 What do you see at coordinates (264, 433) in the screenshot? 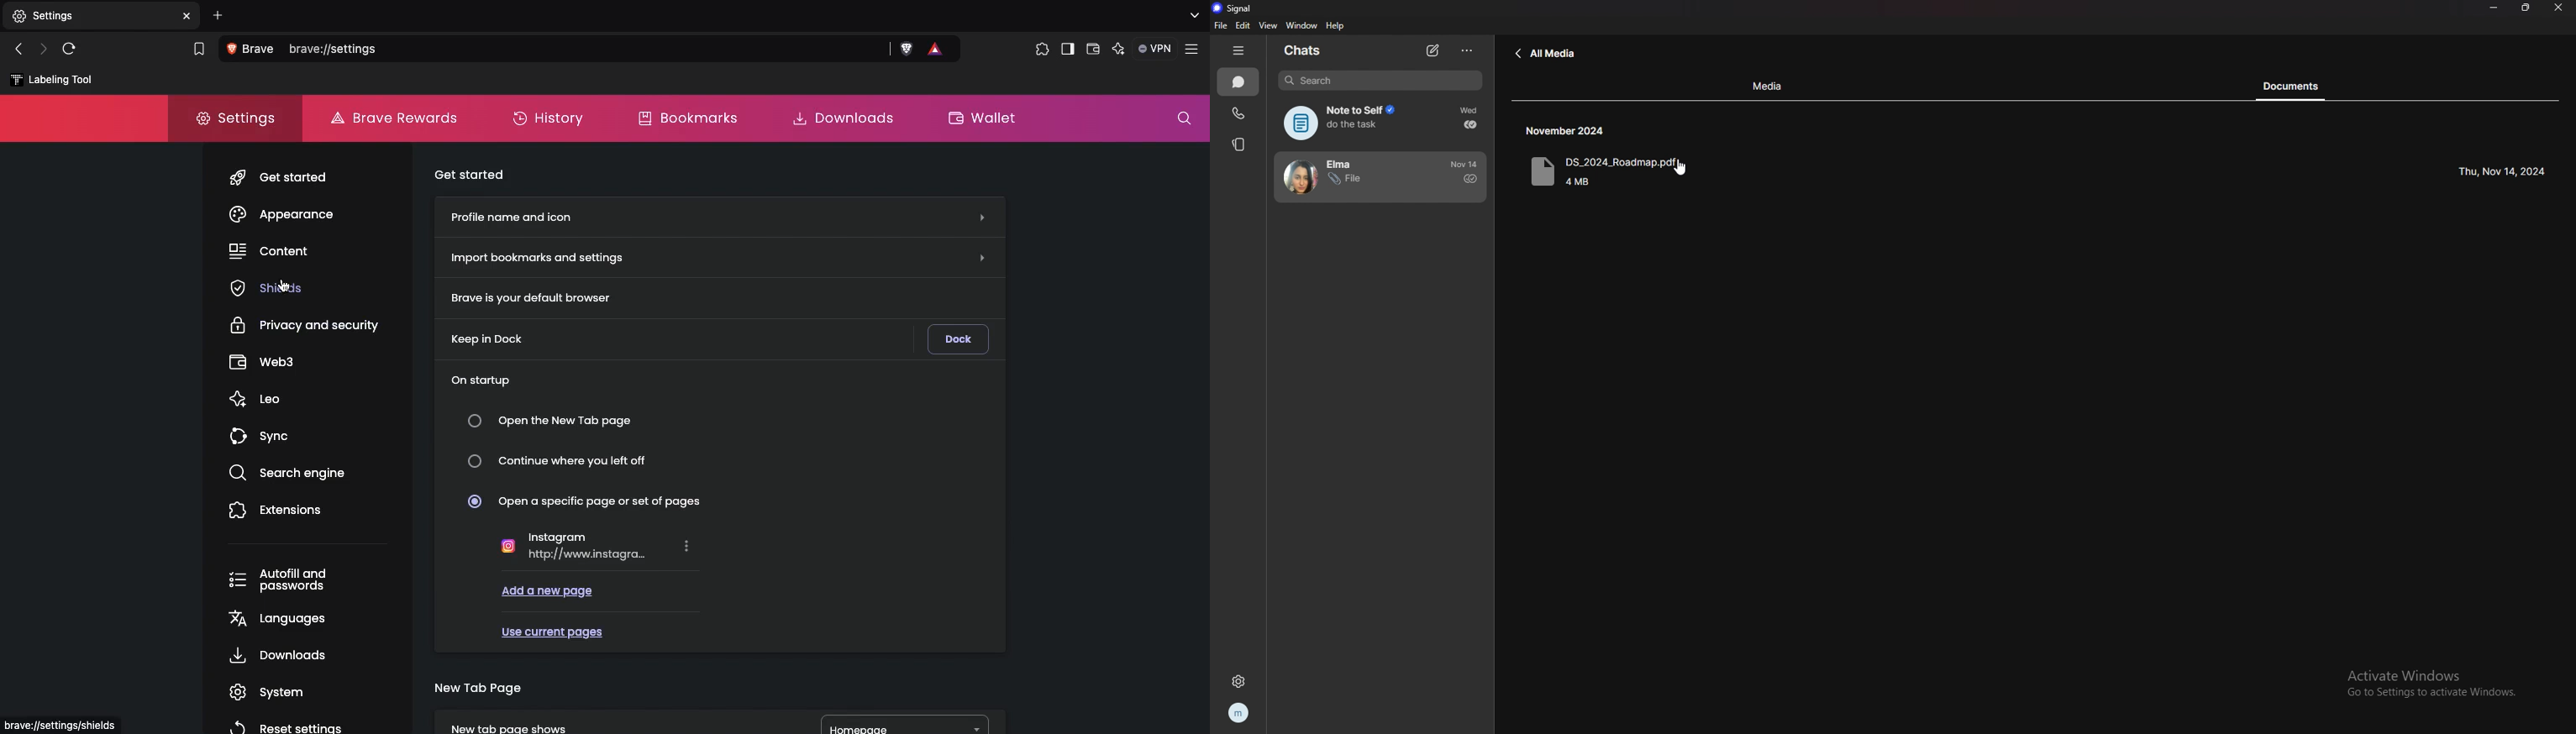
I see `Sync` at bounding box center [264, 433].